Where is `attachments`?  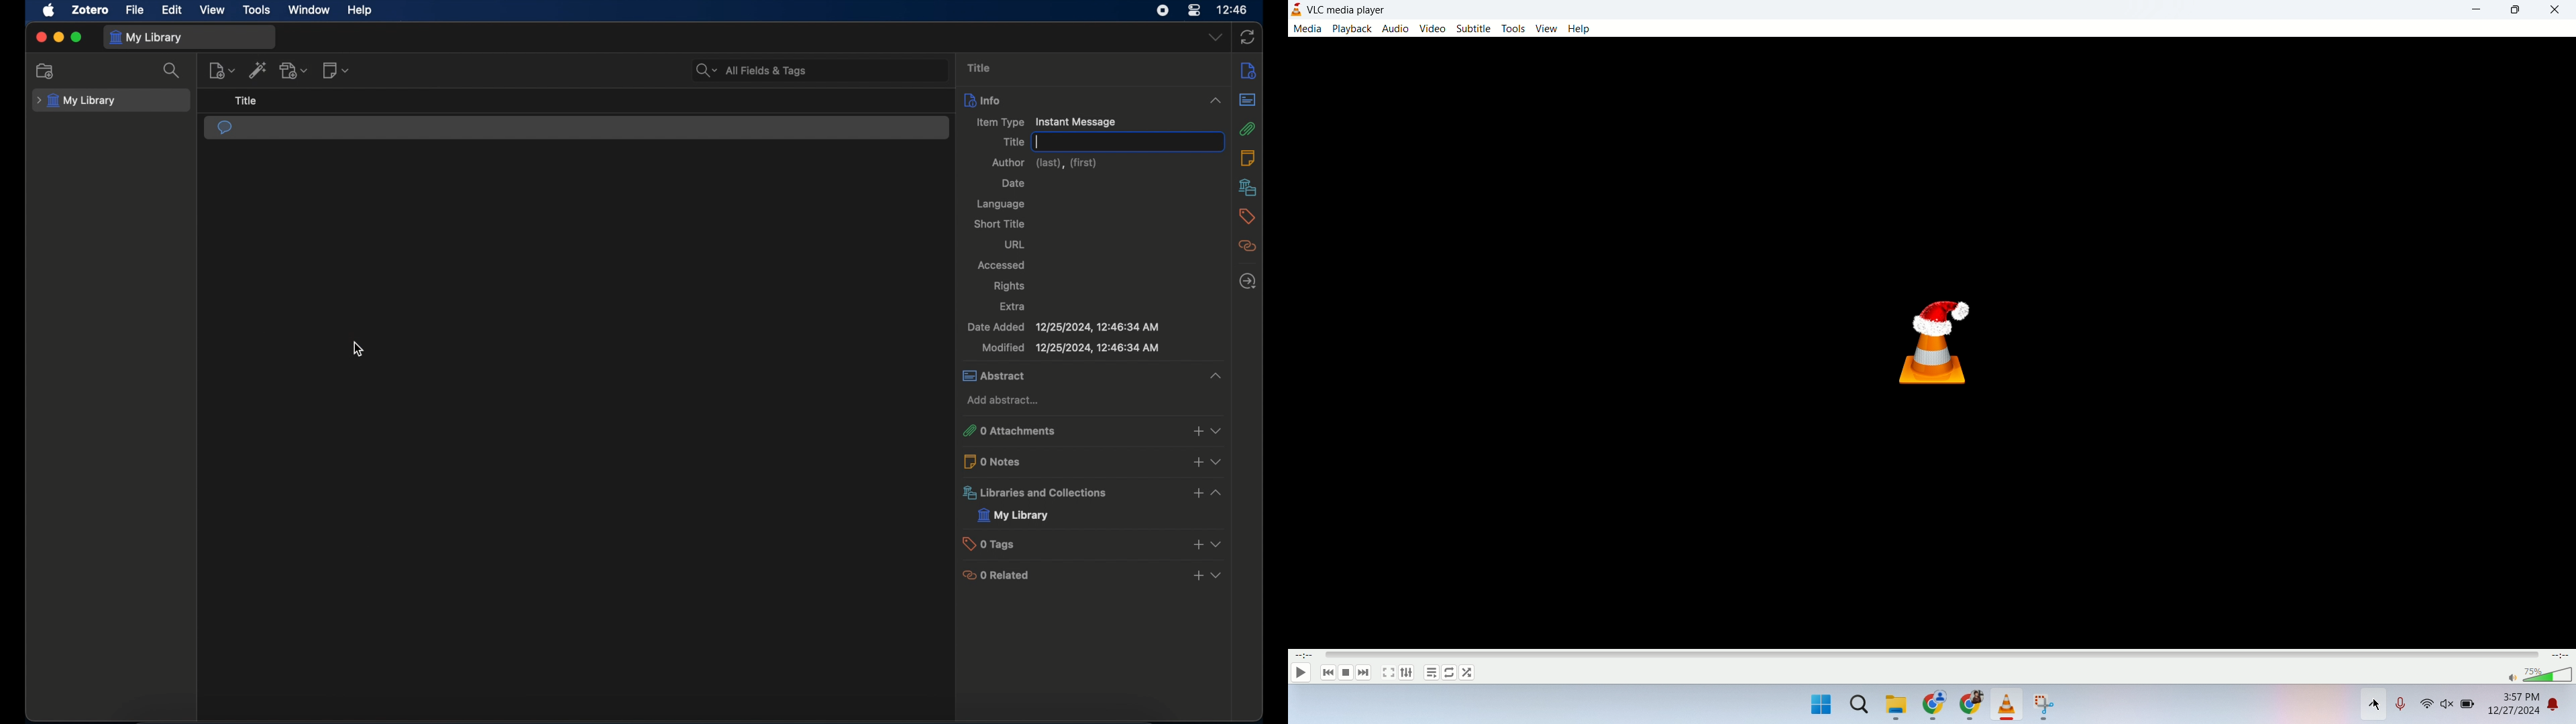
attachments is located at coordinates (1248, 129).